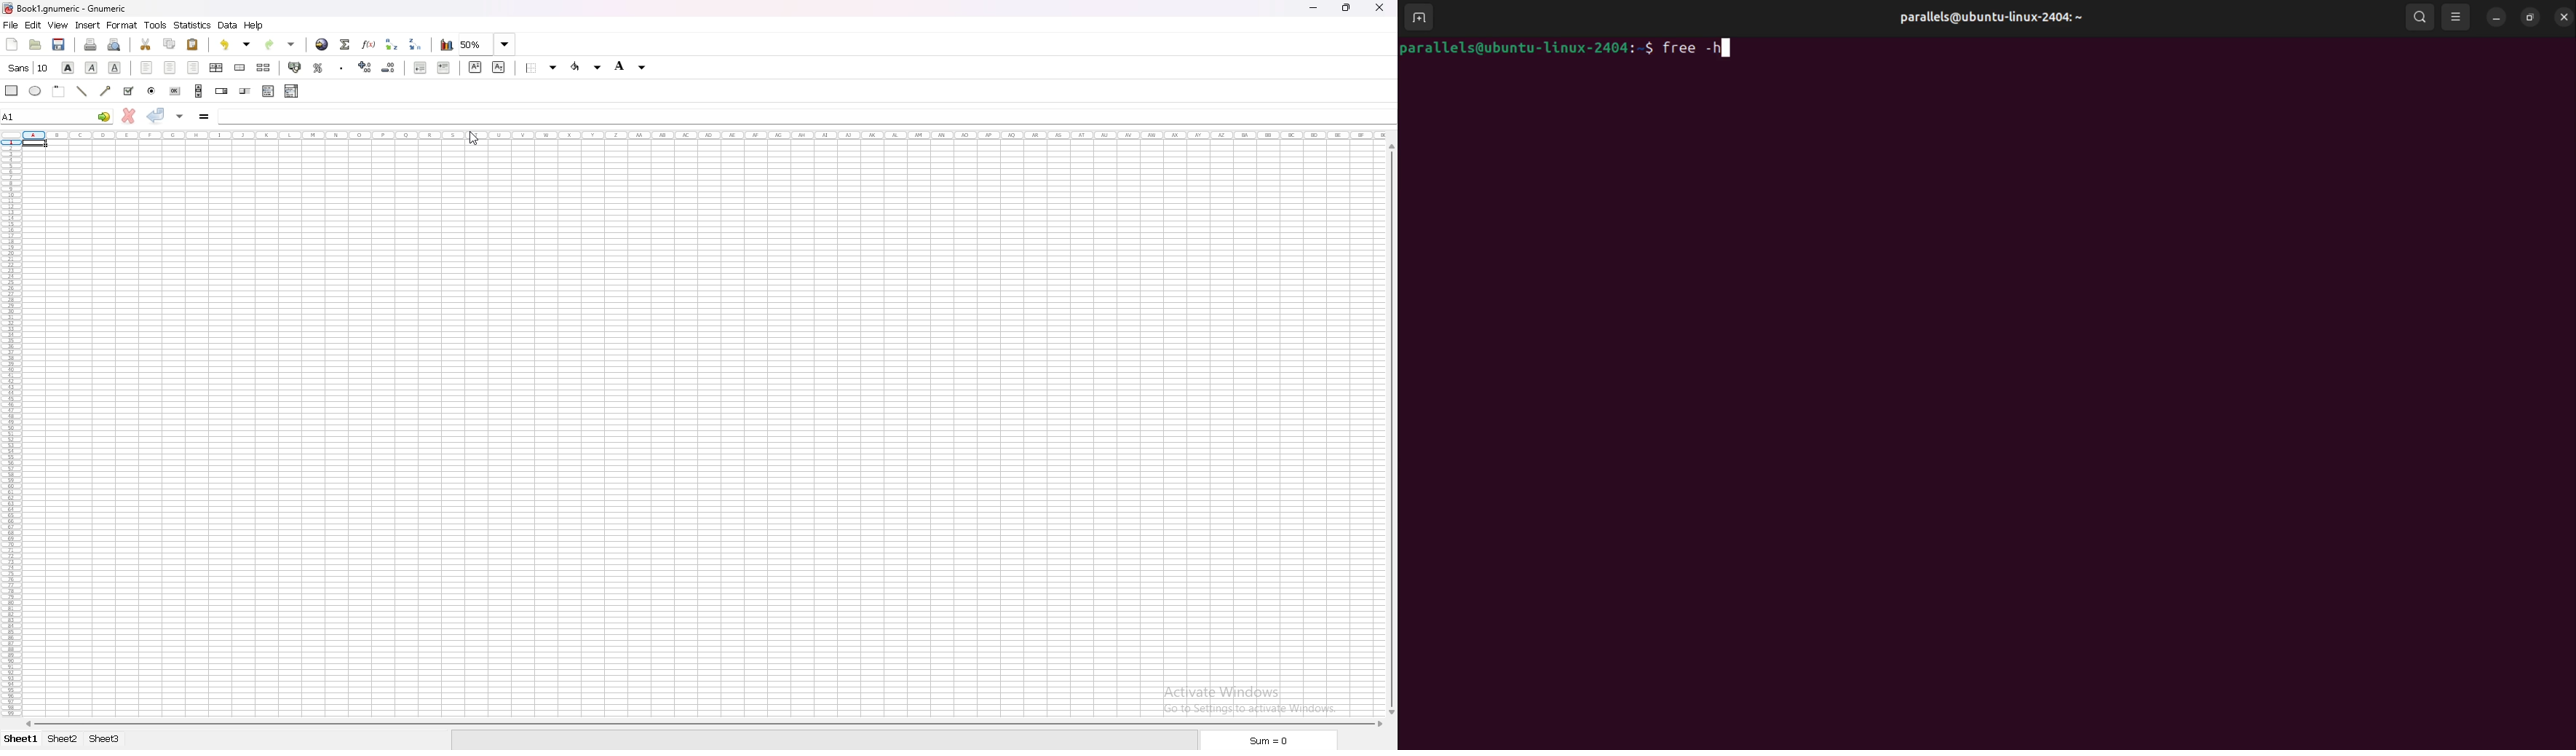 The height and width of the screenshot is (756, 2576). I want to click on insert, so click(89, 25).